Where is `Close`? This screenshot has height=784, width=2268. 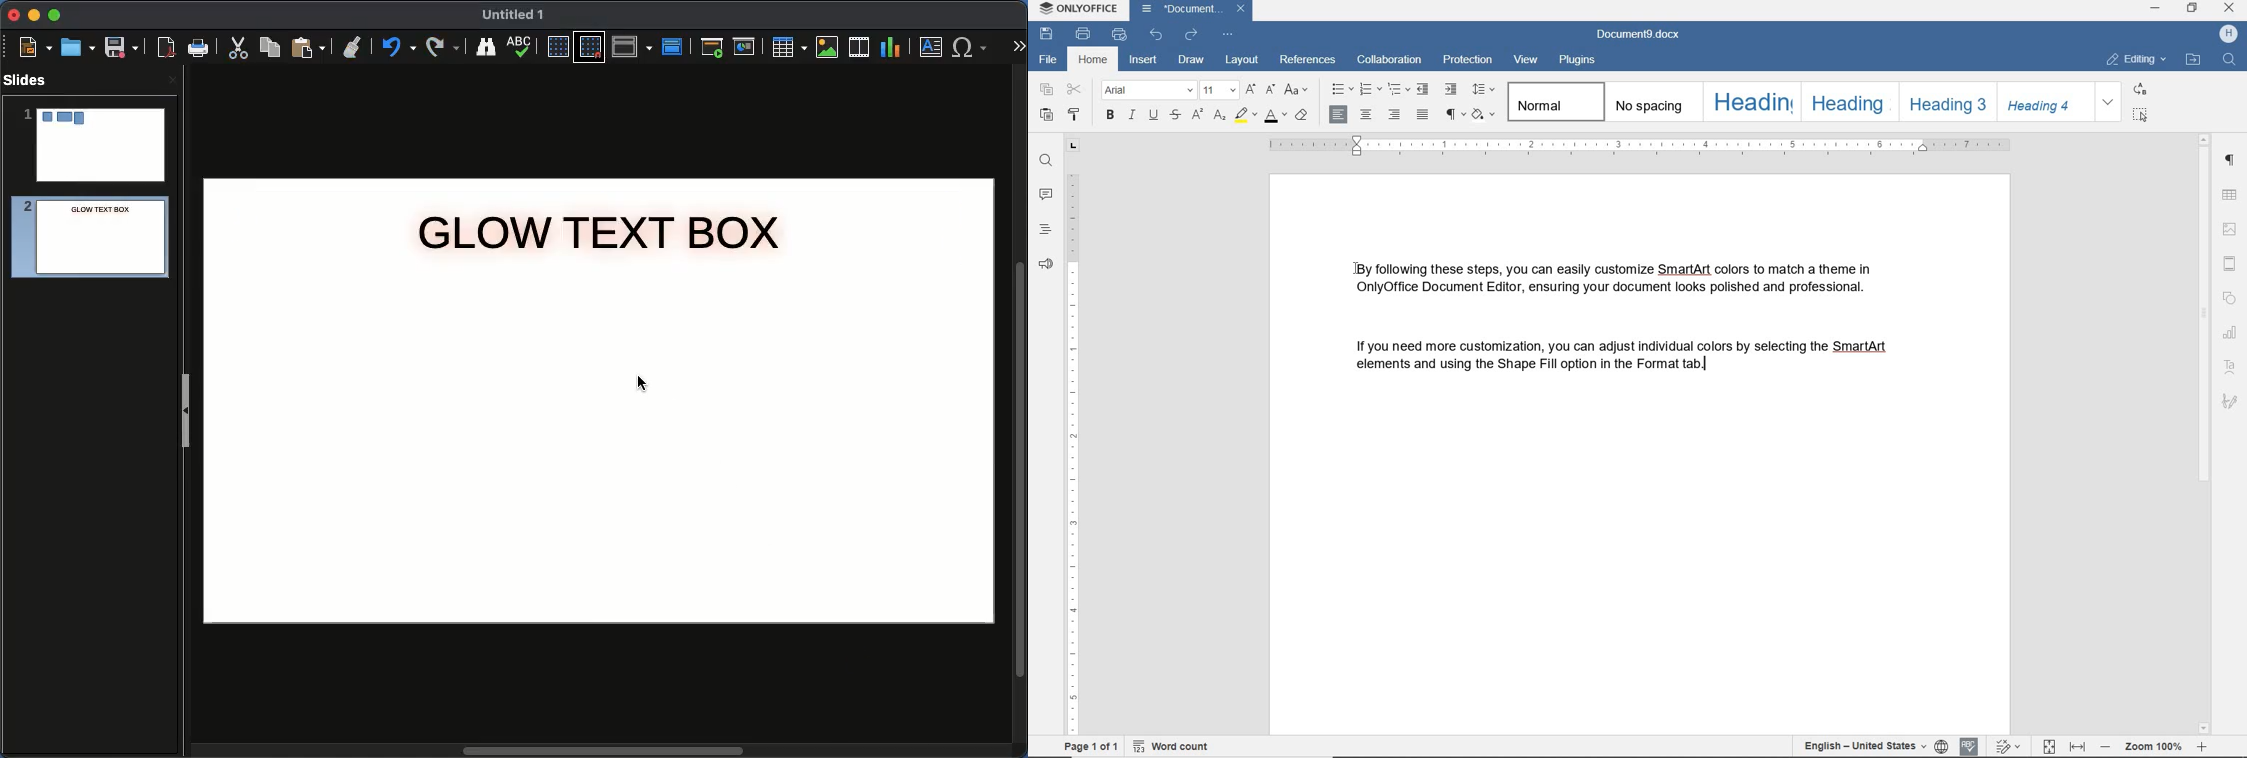
Close is located at coordinates (15, 15).